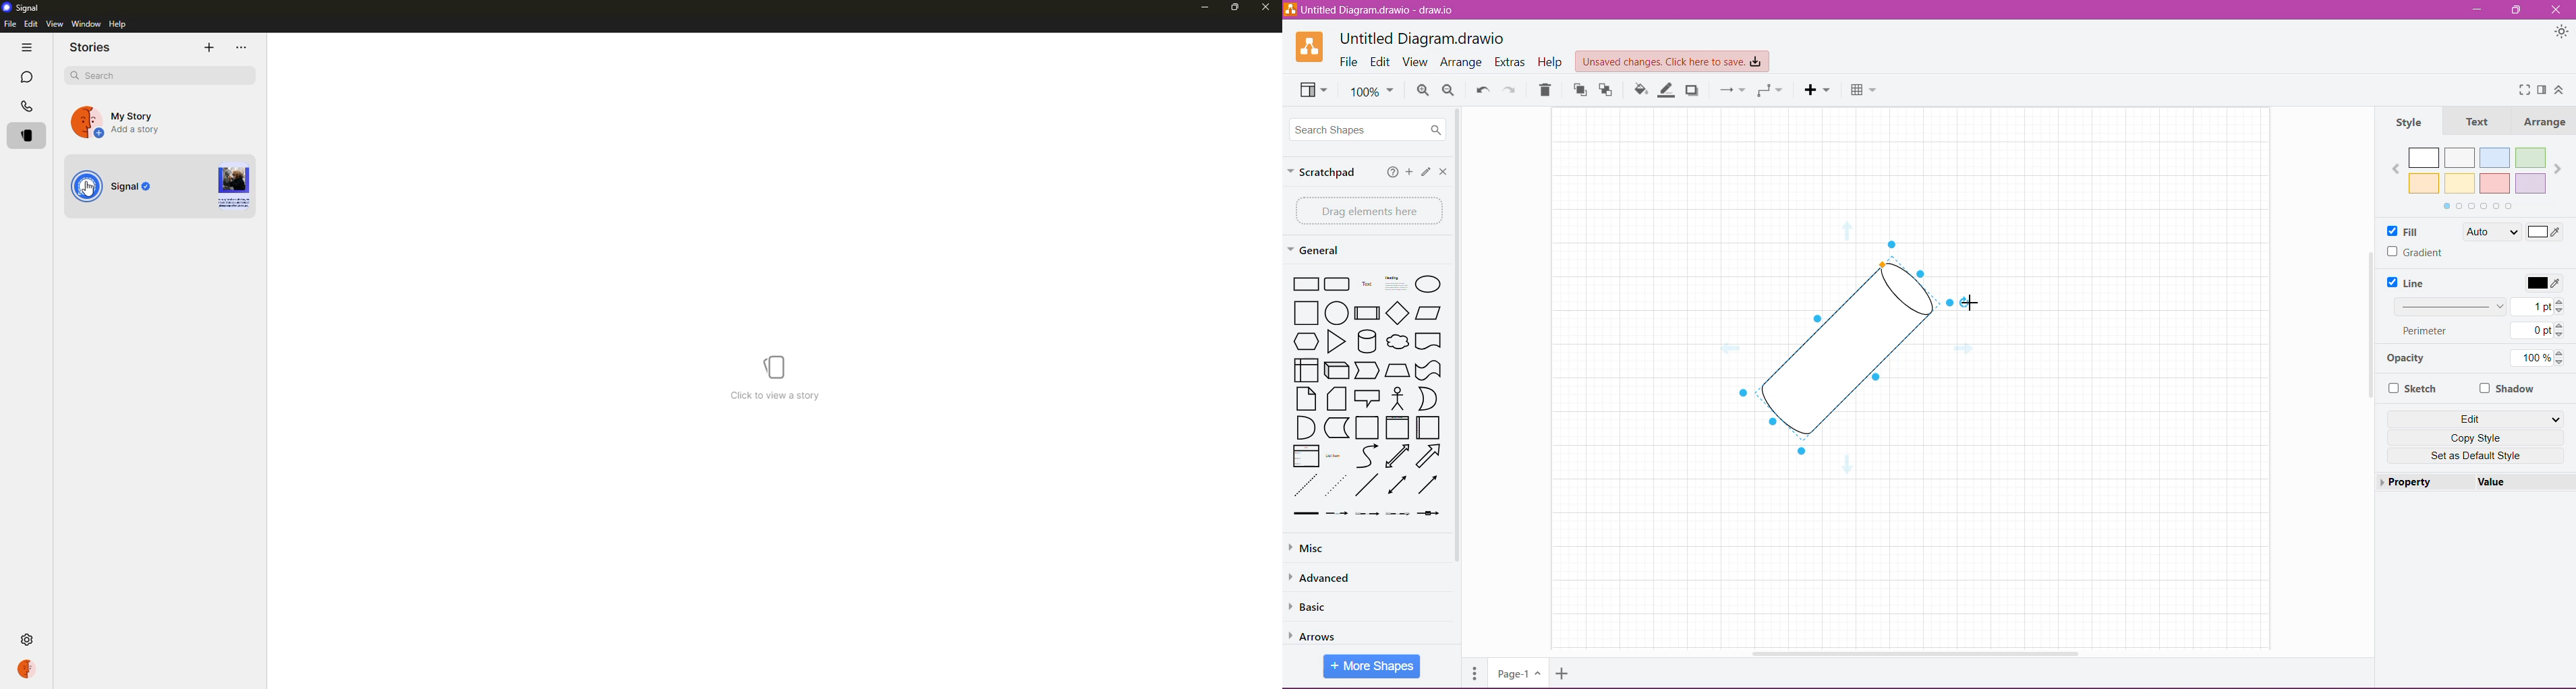 This screenshot has height=700, width=2576. What do you see at coordinates (1579, 92) in the screenshot?
I see `To front` at bounding box center [1579, 92].